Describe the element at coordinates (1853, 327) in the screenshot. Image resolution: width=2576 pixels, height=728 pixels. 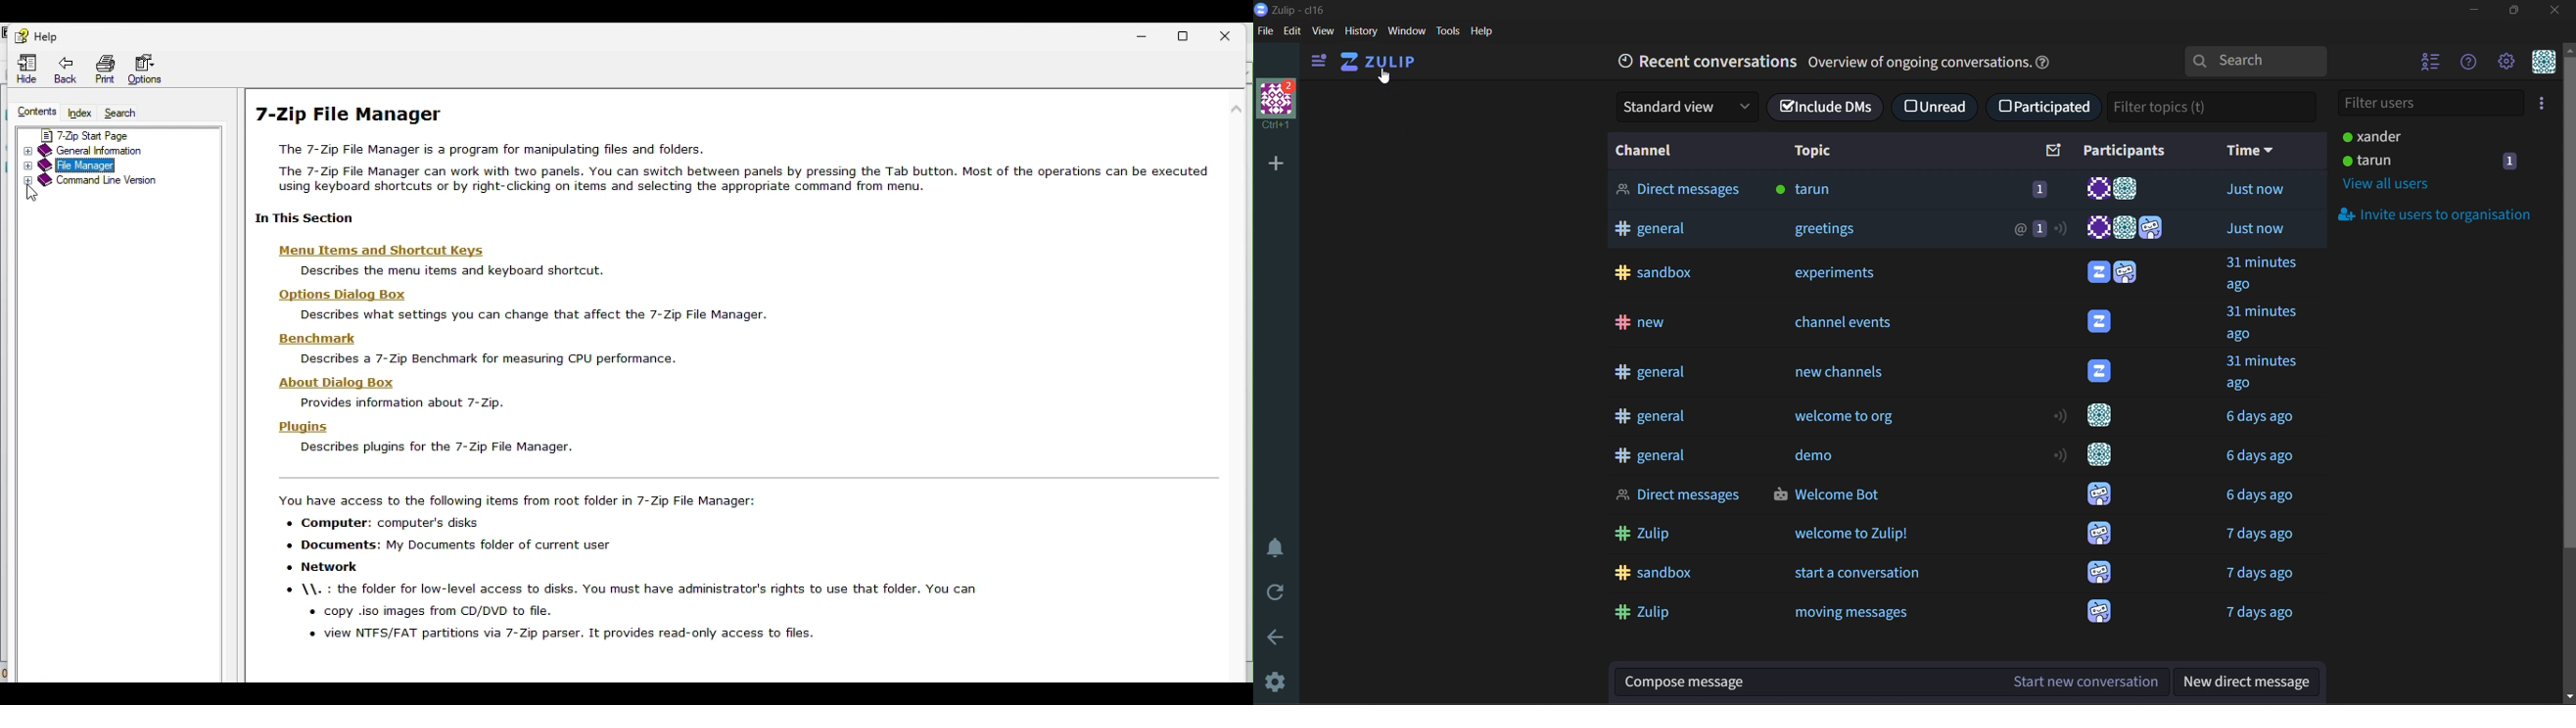
I see `channel events` at that location.